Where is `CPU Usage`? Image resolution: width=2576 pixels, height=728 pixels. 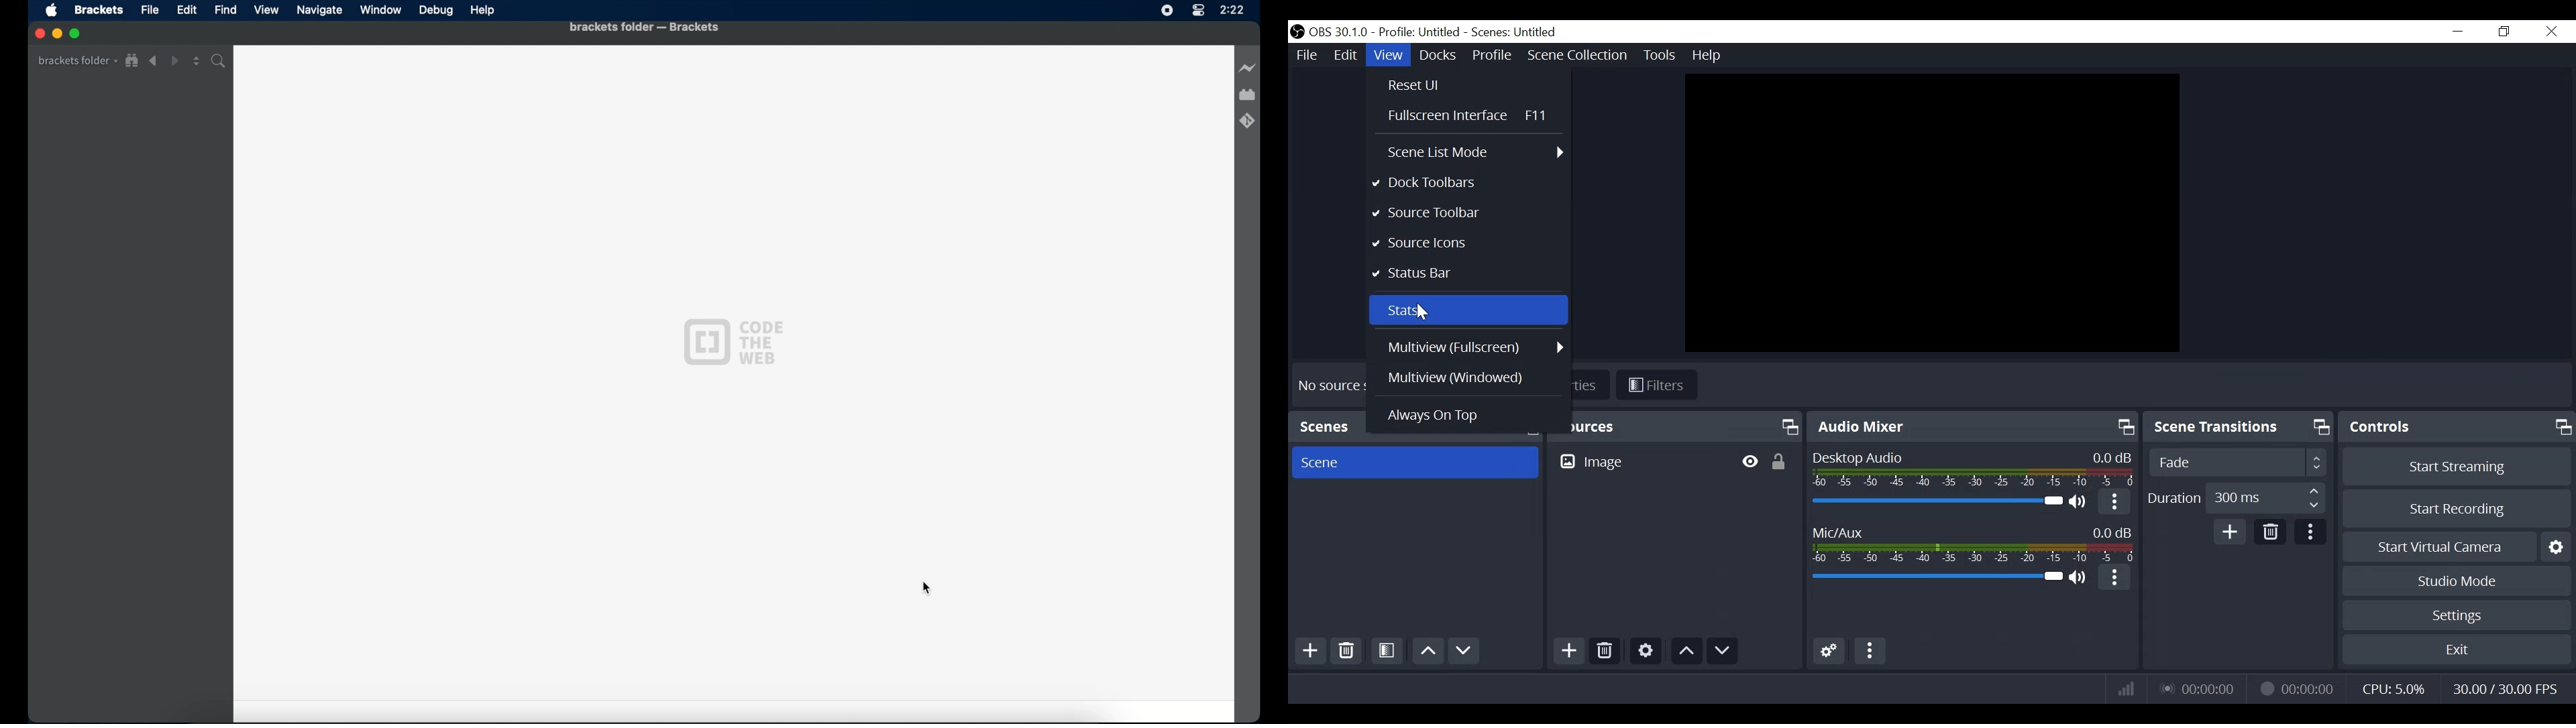 CPU Usage is located at coordinates (2396, 688).